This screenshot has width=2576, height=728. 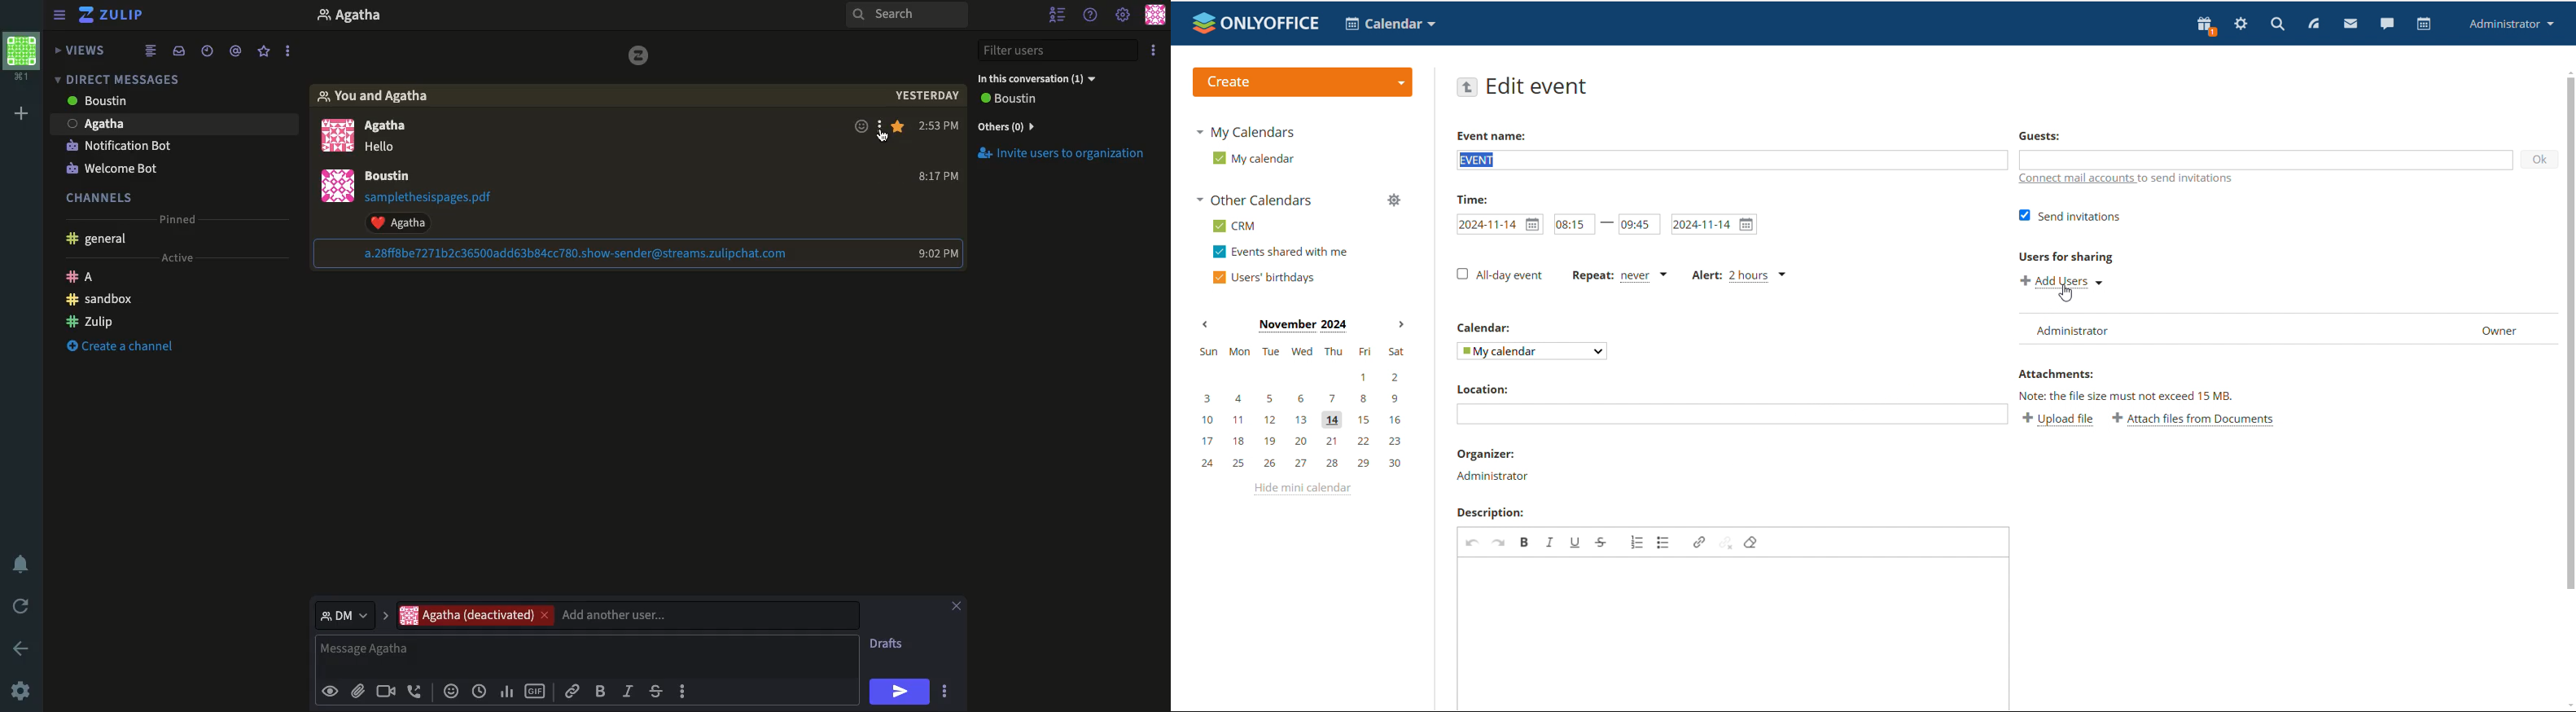 What do you see at coordinates (176, 123) in the screenshot?
I see `agatha` at bounding box center [176, 123].